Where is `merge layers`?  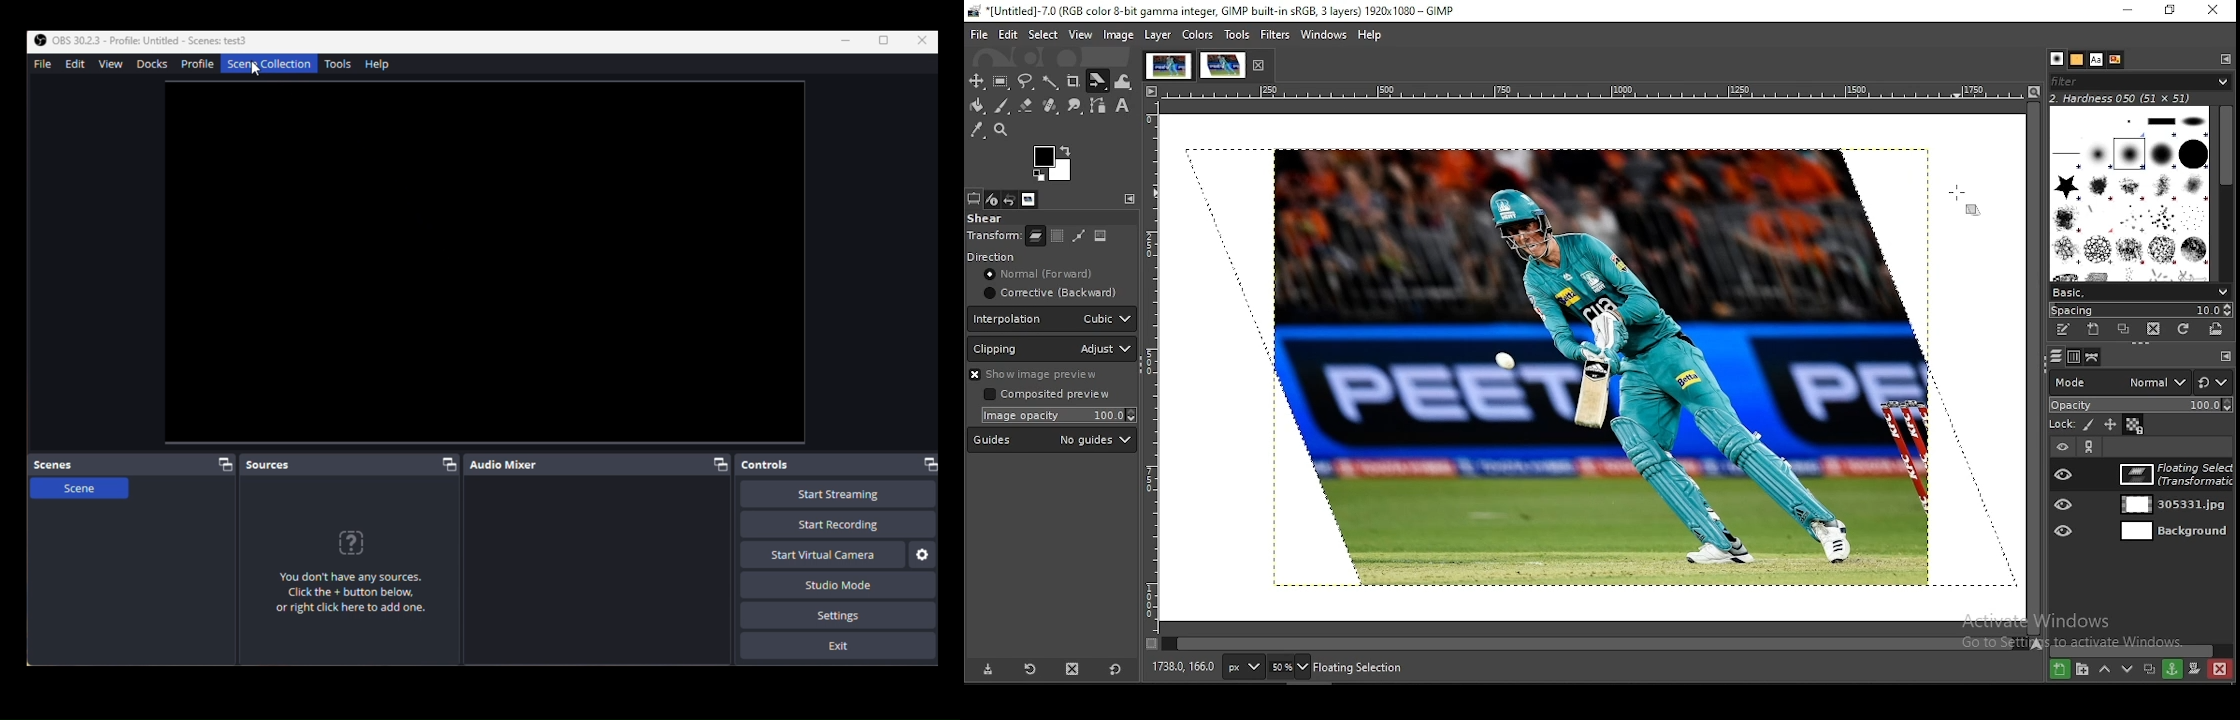
merge layers is located at coordinates (2171, 670).